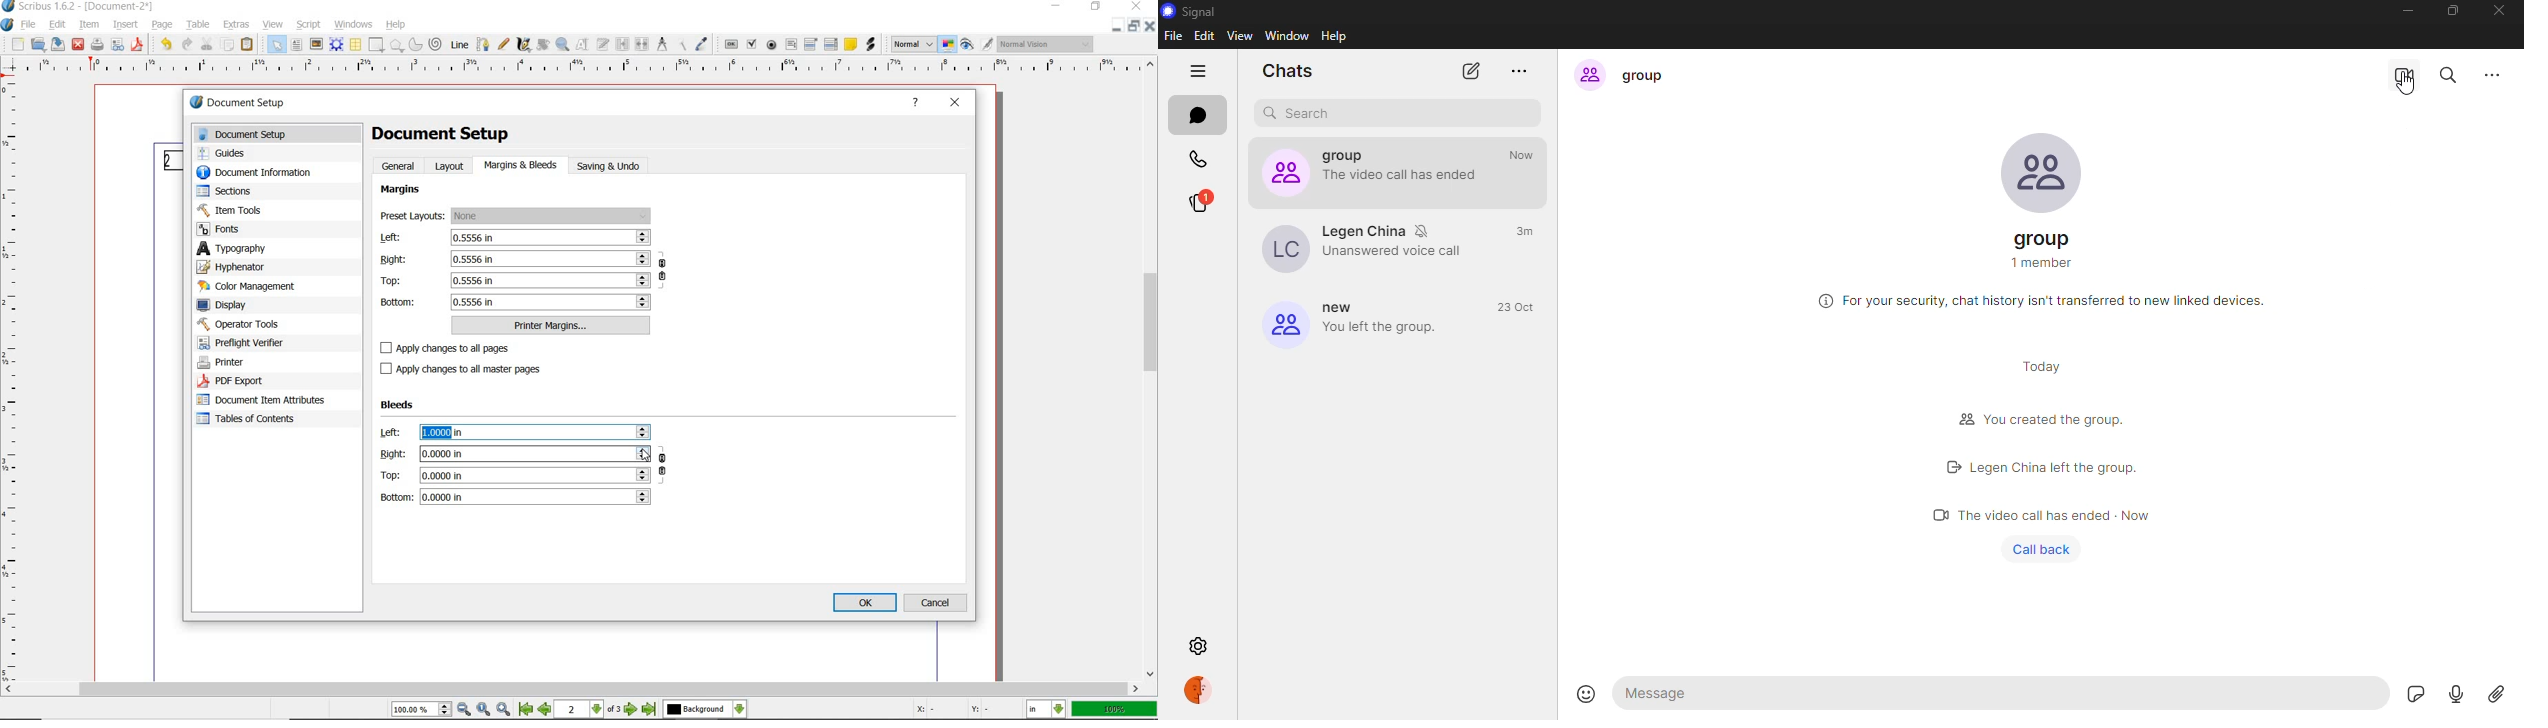 Image resolution: width=2548 pixels, height=728 pixels. Describe the element at coordinates (2058, 515) in the screenshot. I see `The video call has ended - Now` at that location.